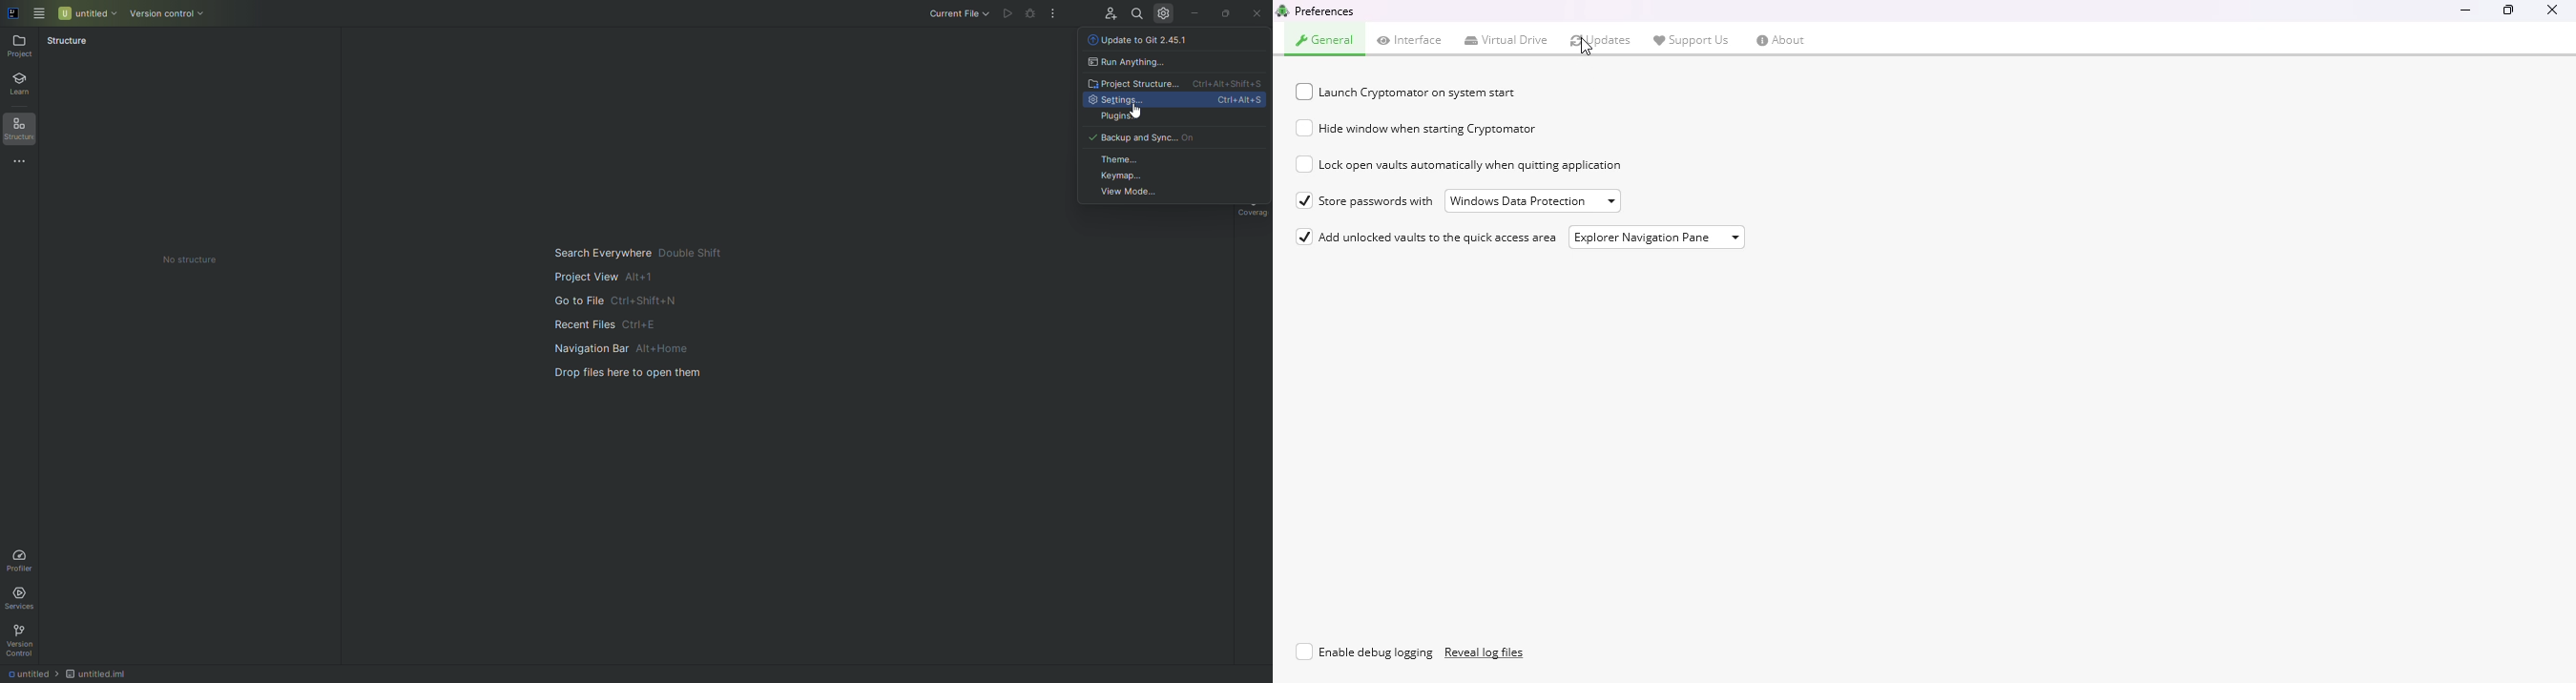  I want to click on store passwords with windows data protection, so click(1362, 199).